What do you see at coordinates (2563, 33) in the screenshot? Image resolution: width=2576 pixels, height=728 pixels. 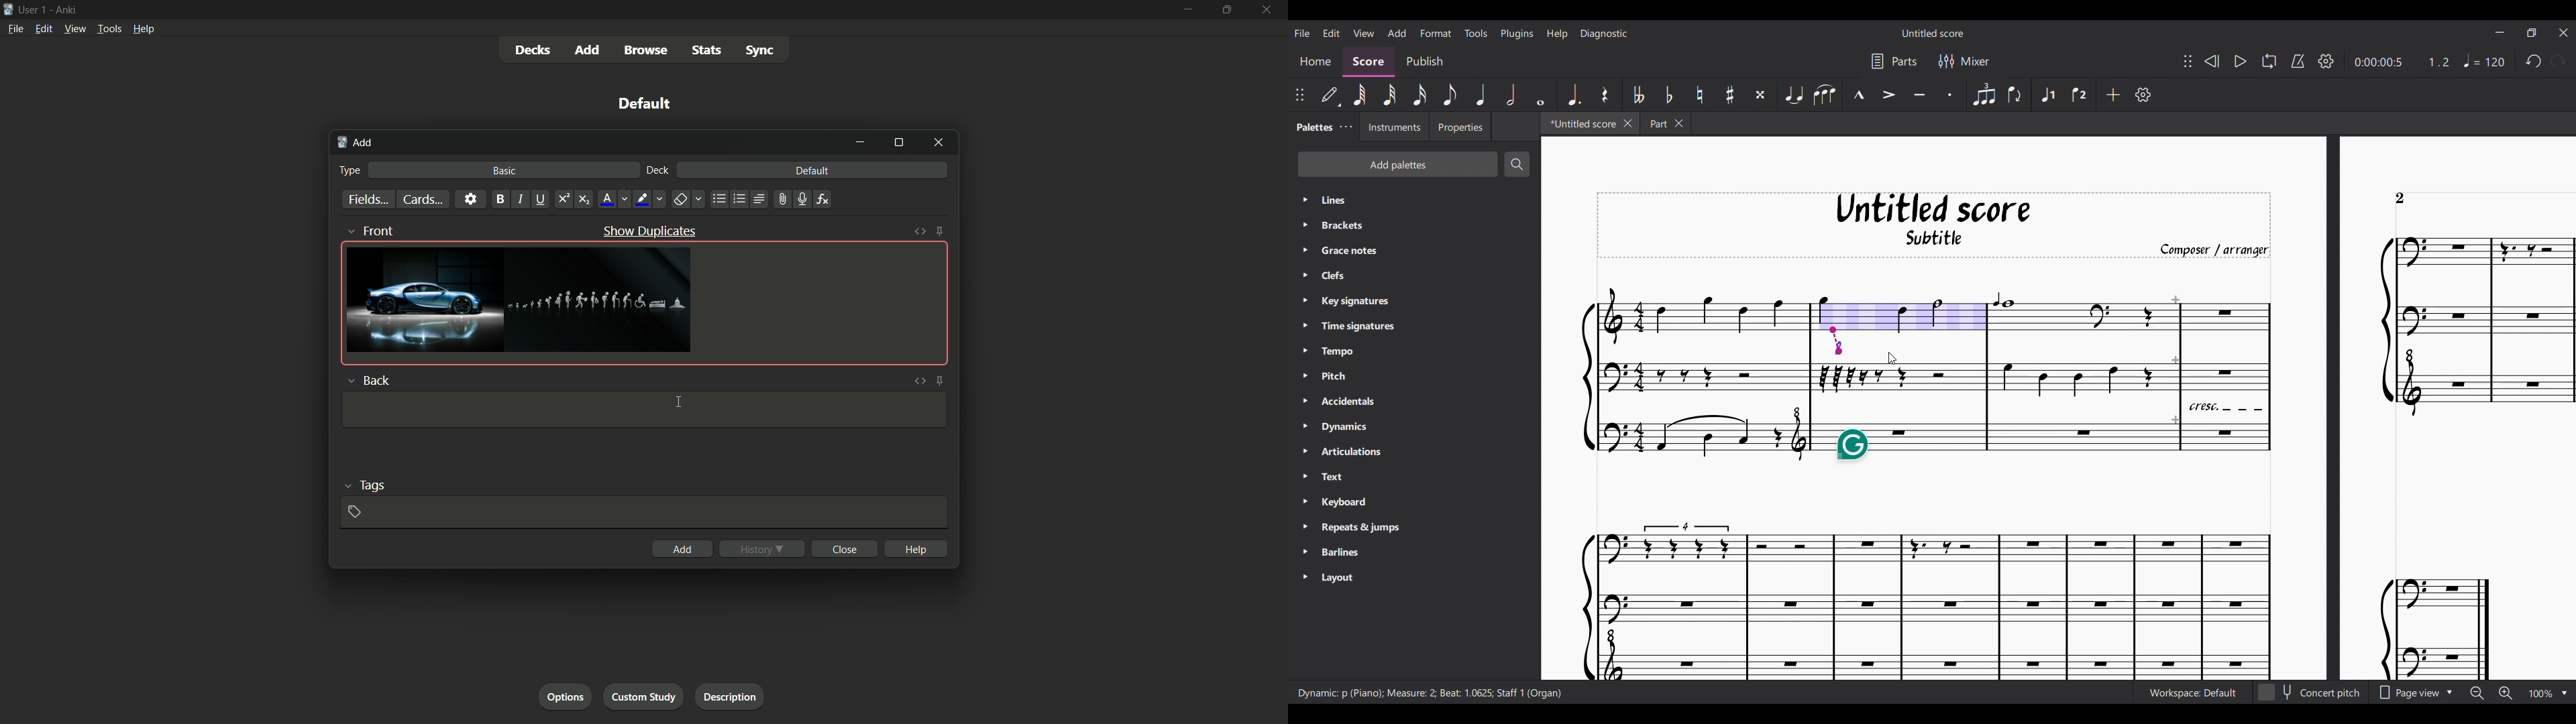 I see `Close interface` at bounding box center [2563, 33].